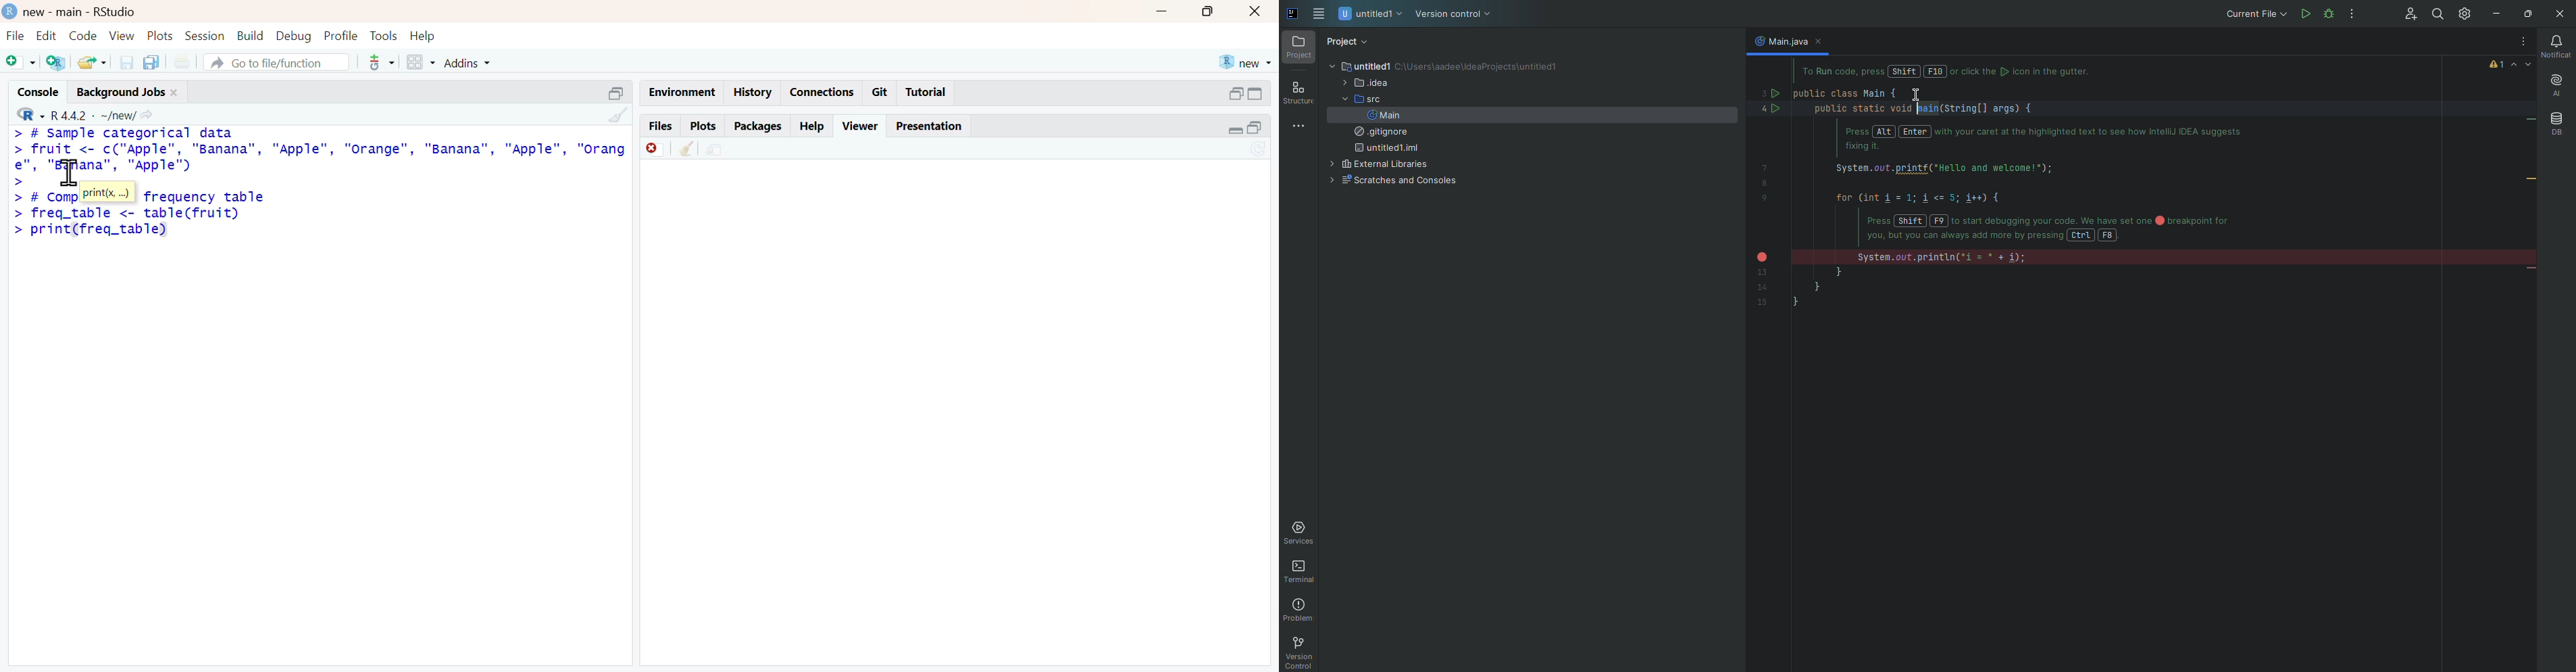 Image resolution: width=2576 pixels, height=672 pixels. What do you see at coordinates (15, 36) in the screenshot?
I see `file` at bounding box center [15, 36].